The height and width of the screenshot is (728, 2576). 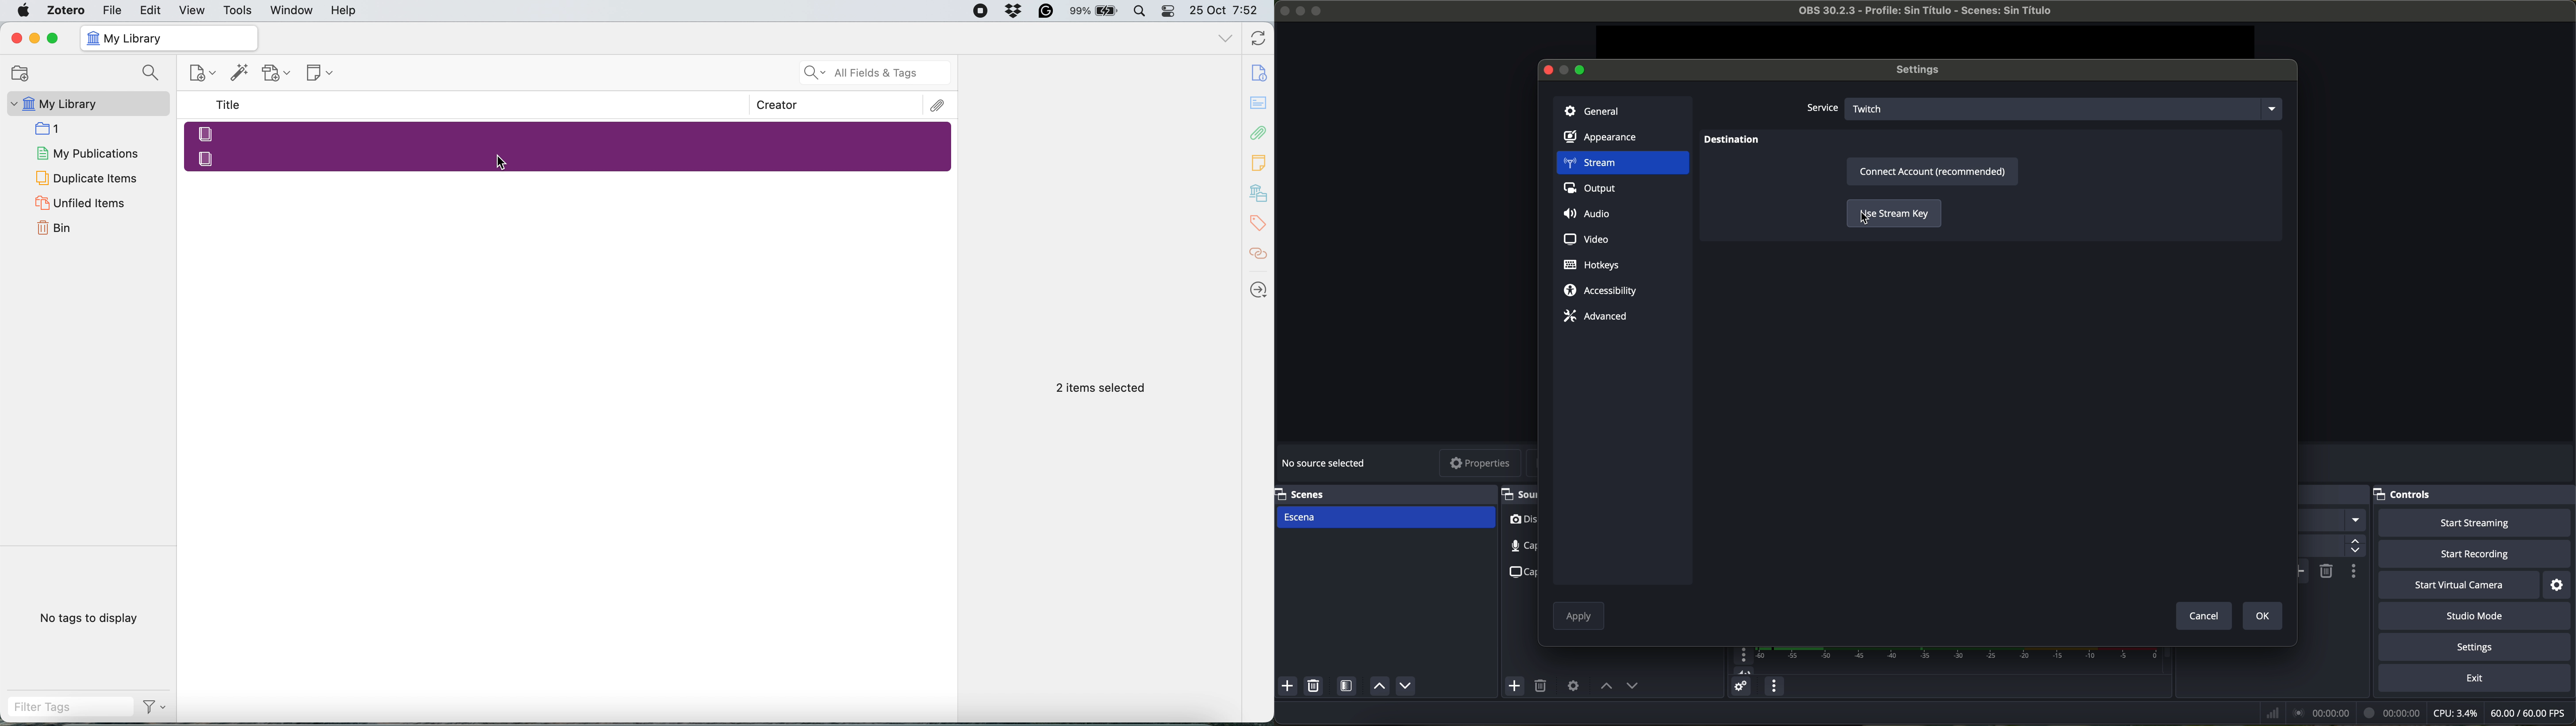 I want to click on Add Item, so click(x=240, y=75).